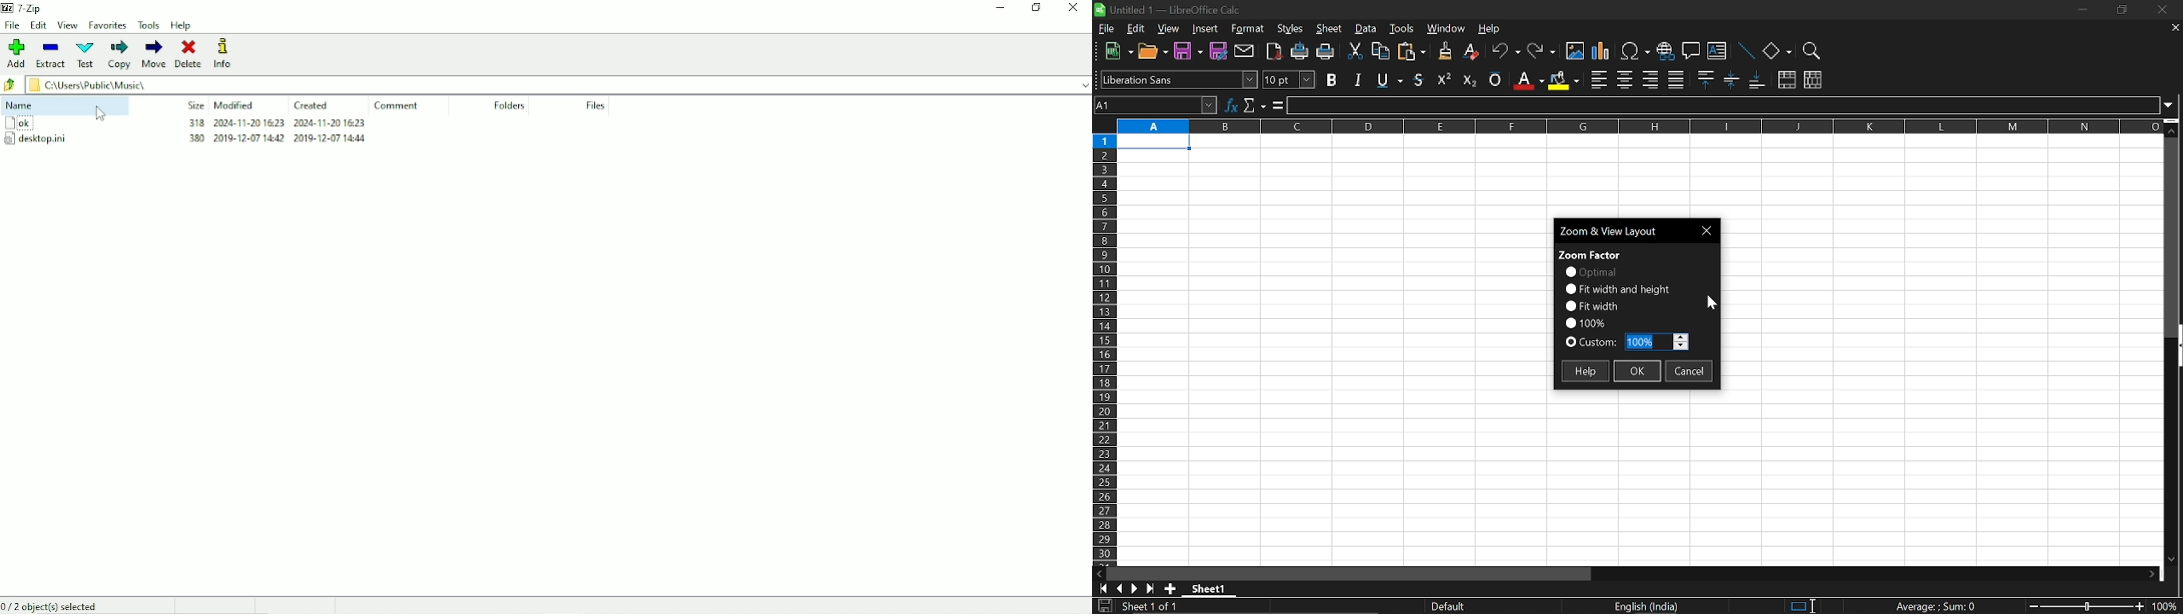 The width and height of the screenshot is (2184, 616). What do you see at coordinates (2173, 104) in the screenshot?
I see `expand formula bar` at bounding box center [2173, 104].